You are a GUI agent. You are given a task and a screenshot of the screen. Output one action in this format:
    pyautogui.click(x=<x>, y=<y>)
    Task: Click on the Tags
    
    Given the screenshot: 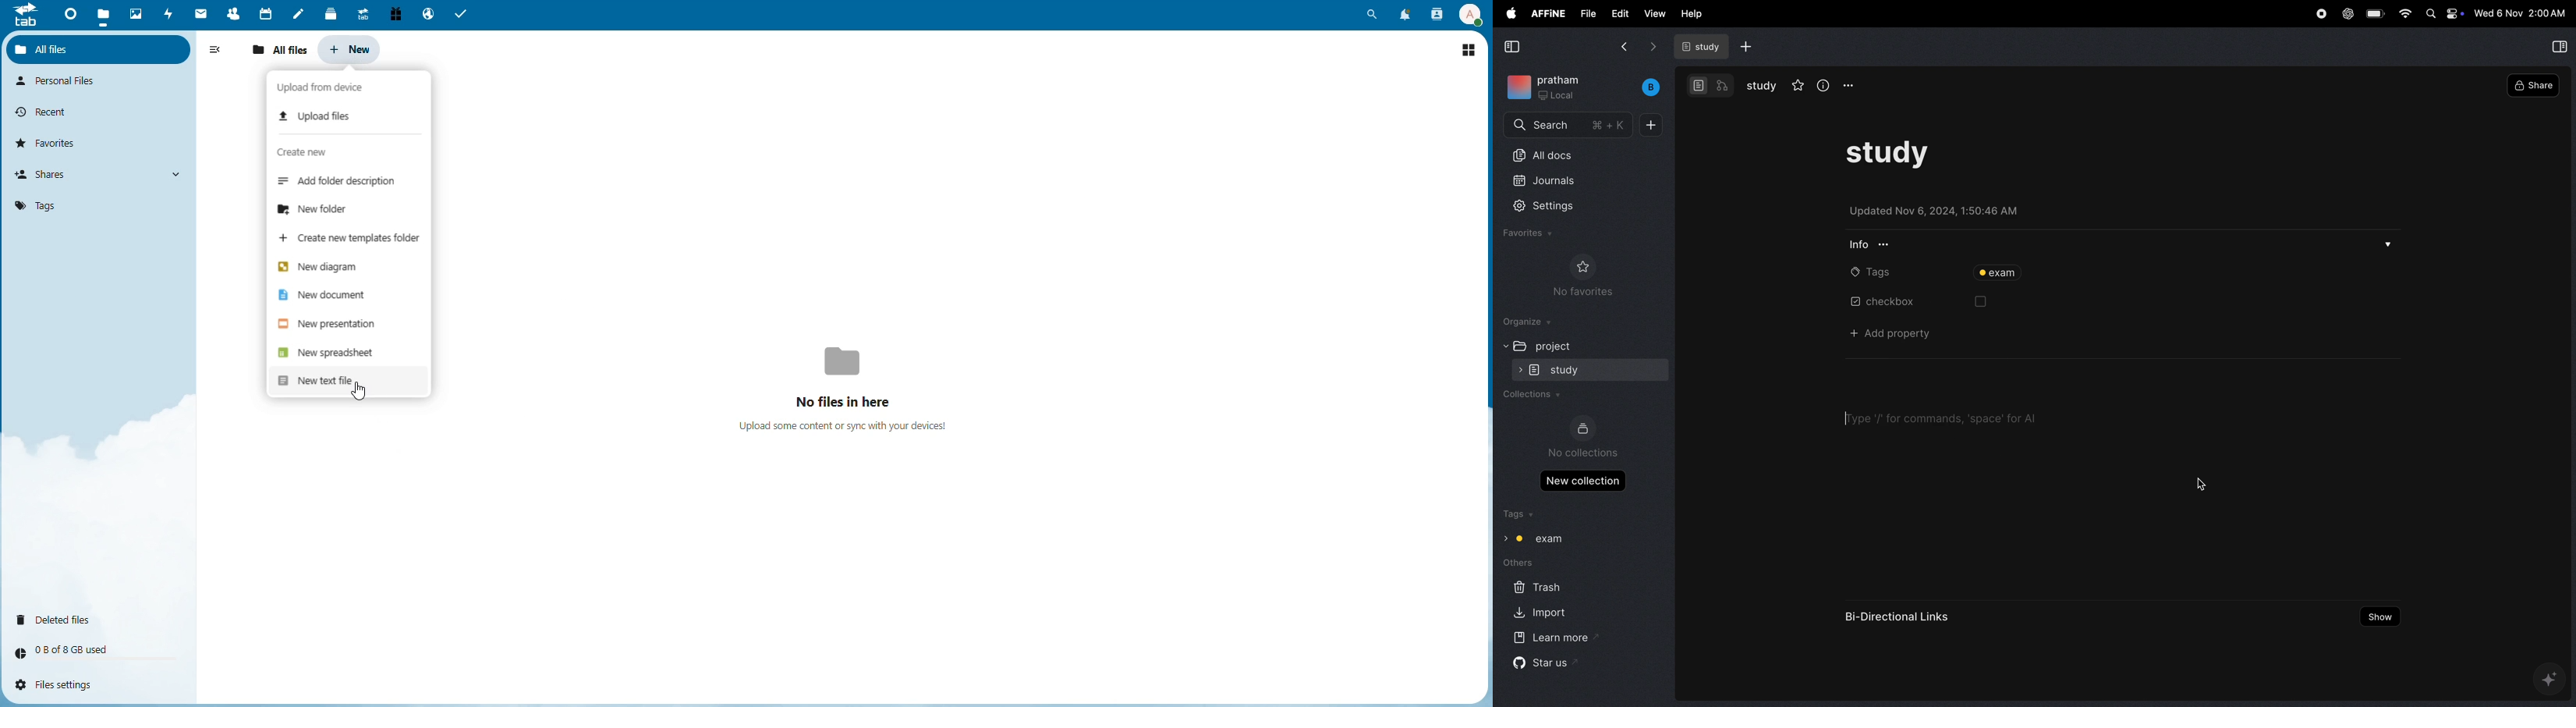 What is the action you would take?
    pyautogui.click(x=35, y=204)
    